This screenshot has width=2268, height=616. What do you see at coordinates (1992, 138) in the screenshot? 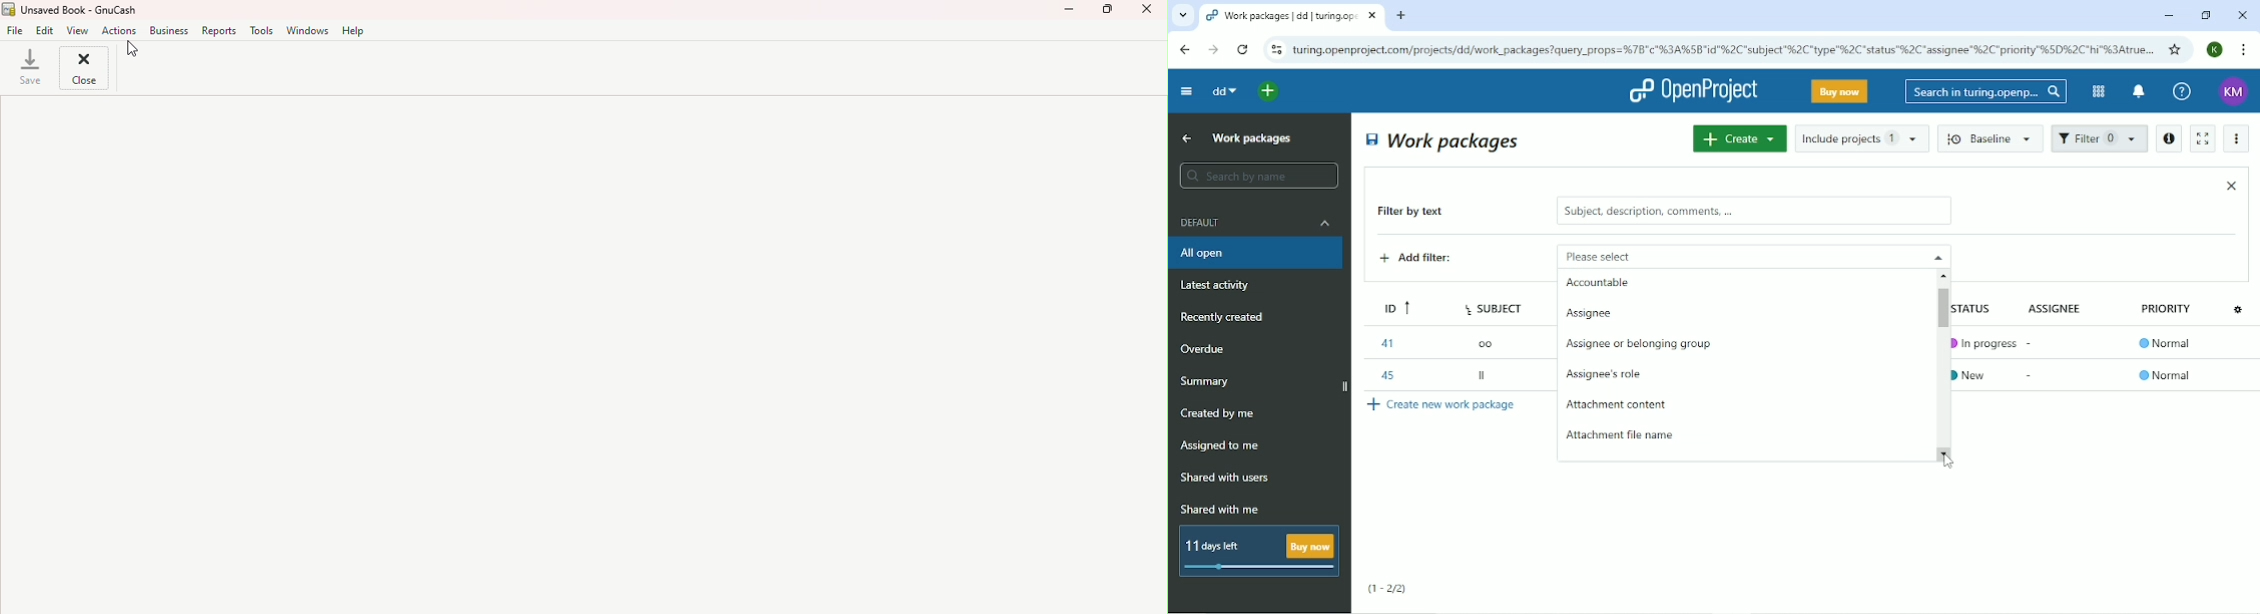
I see `Baseline` at bounding box center [1992, 138].